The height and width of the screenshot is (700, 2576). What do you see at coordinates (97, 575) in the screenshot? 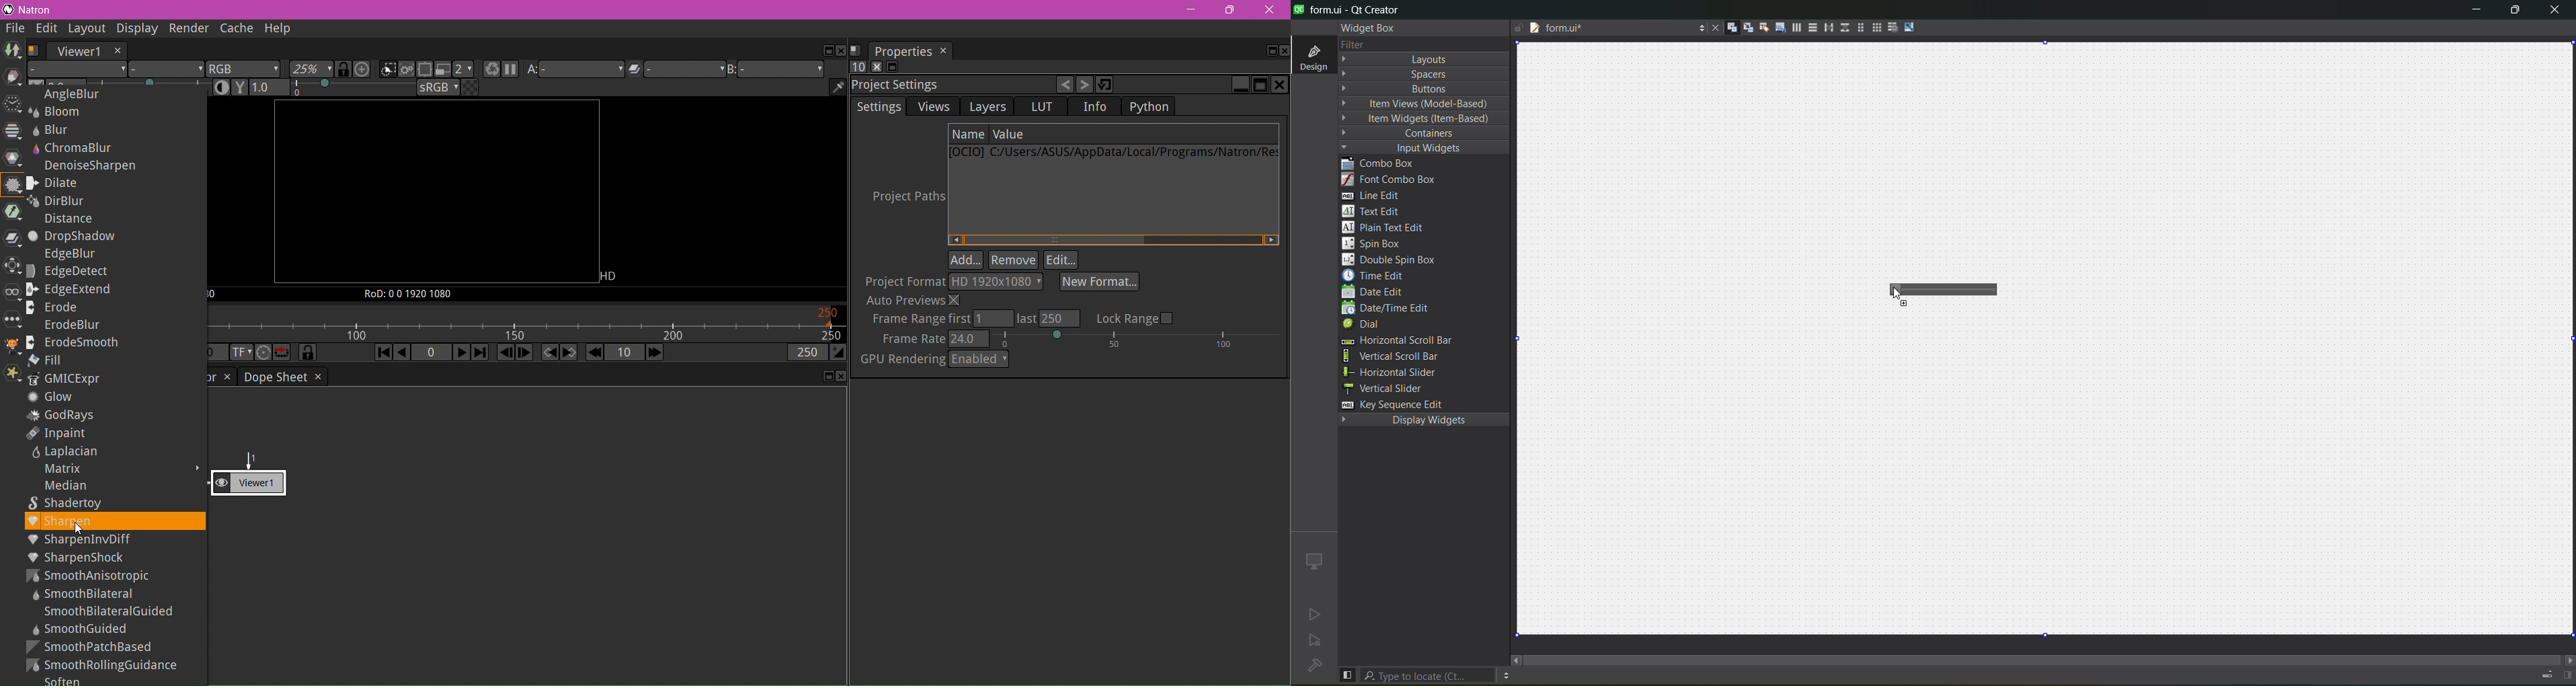
I see `SmoothAnisotropic` at bounding box center [97, 575].